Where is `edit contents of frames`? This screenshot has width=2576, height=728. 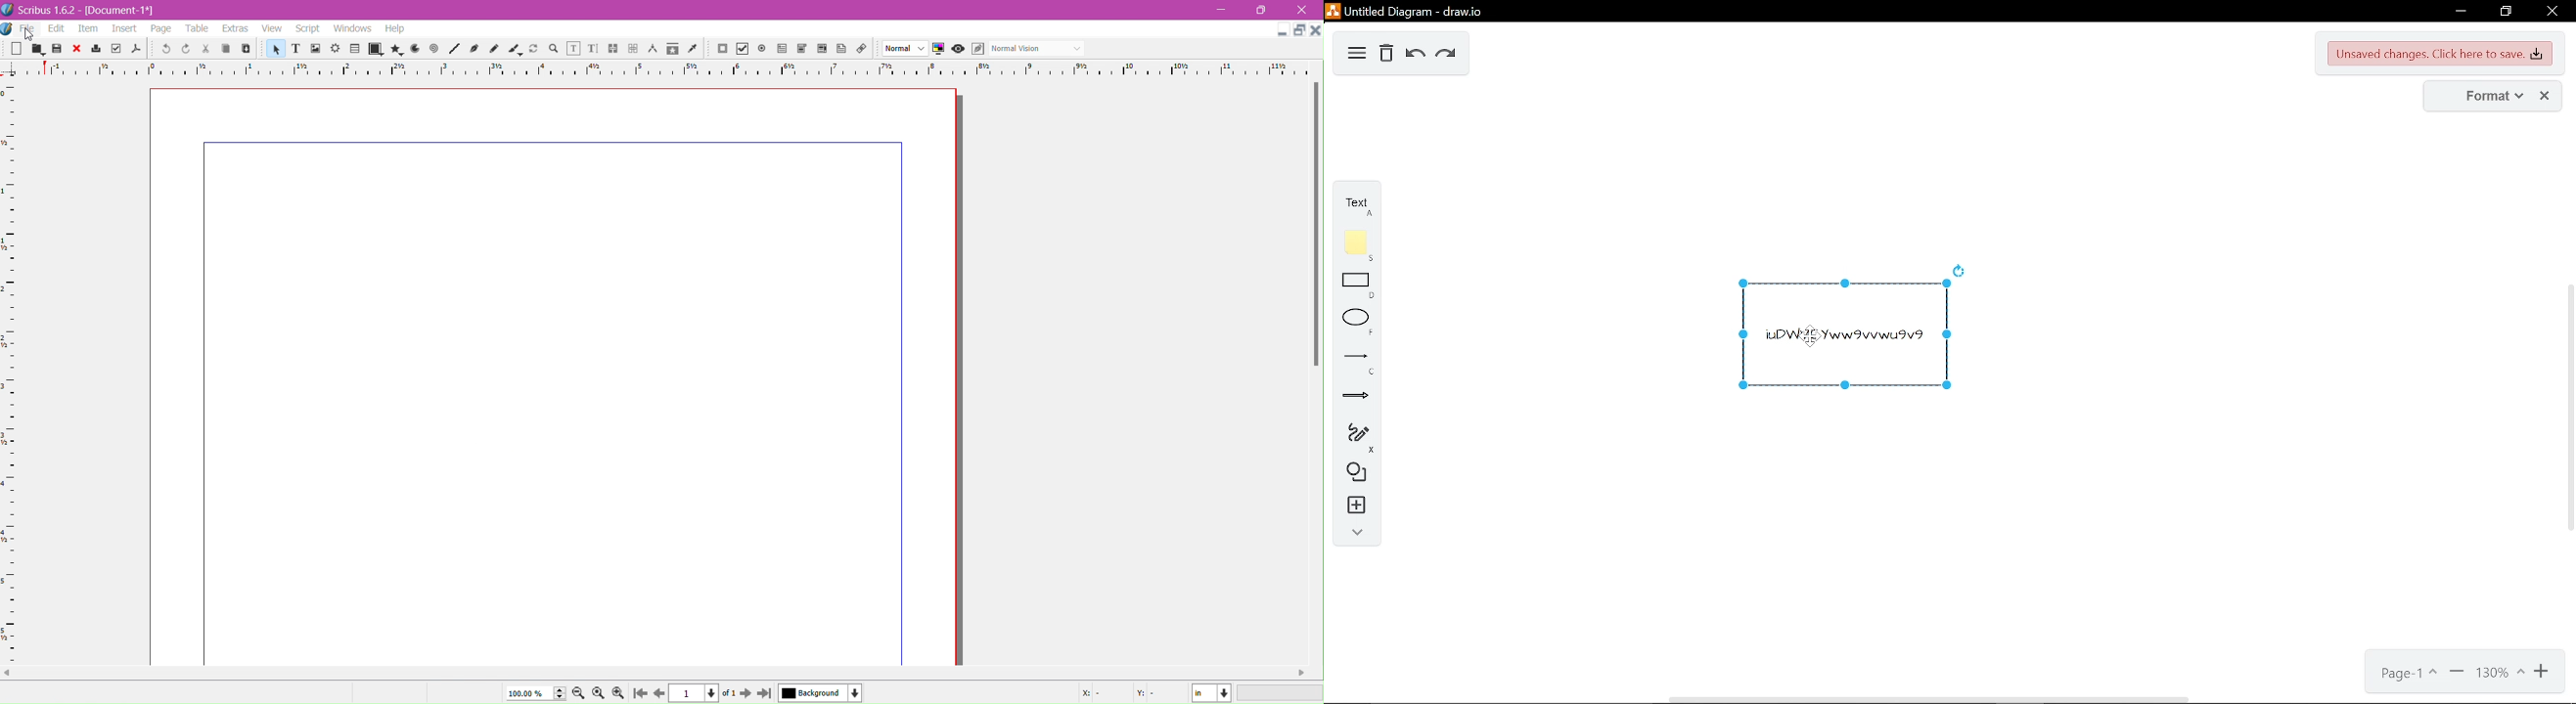 edit contents of frames is located at coordinates (573, 49).